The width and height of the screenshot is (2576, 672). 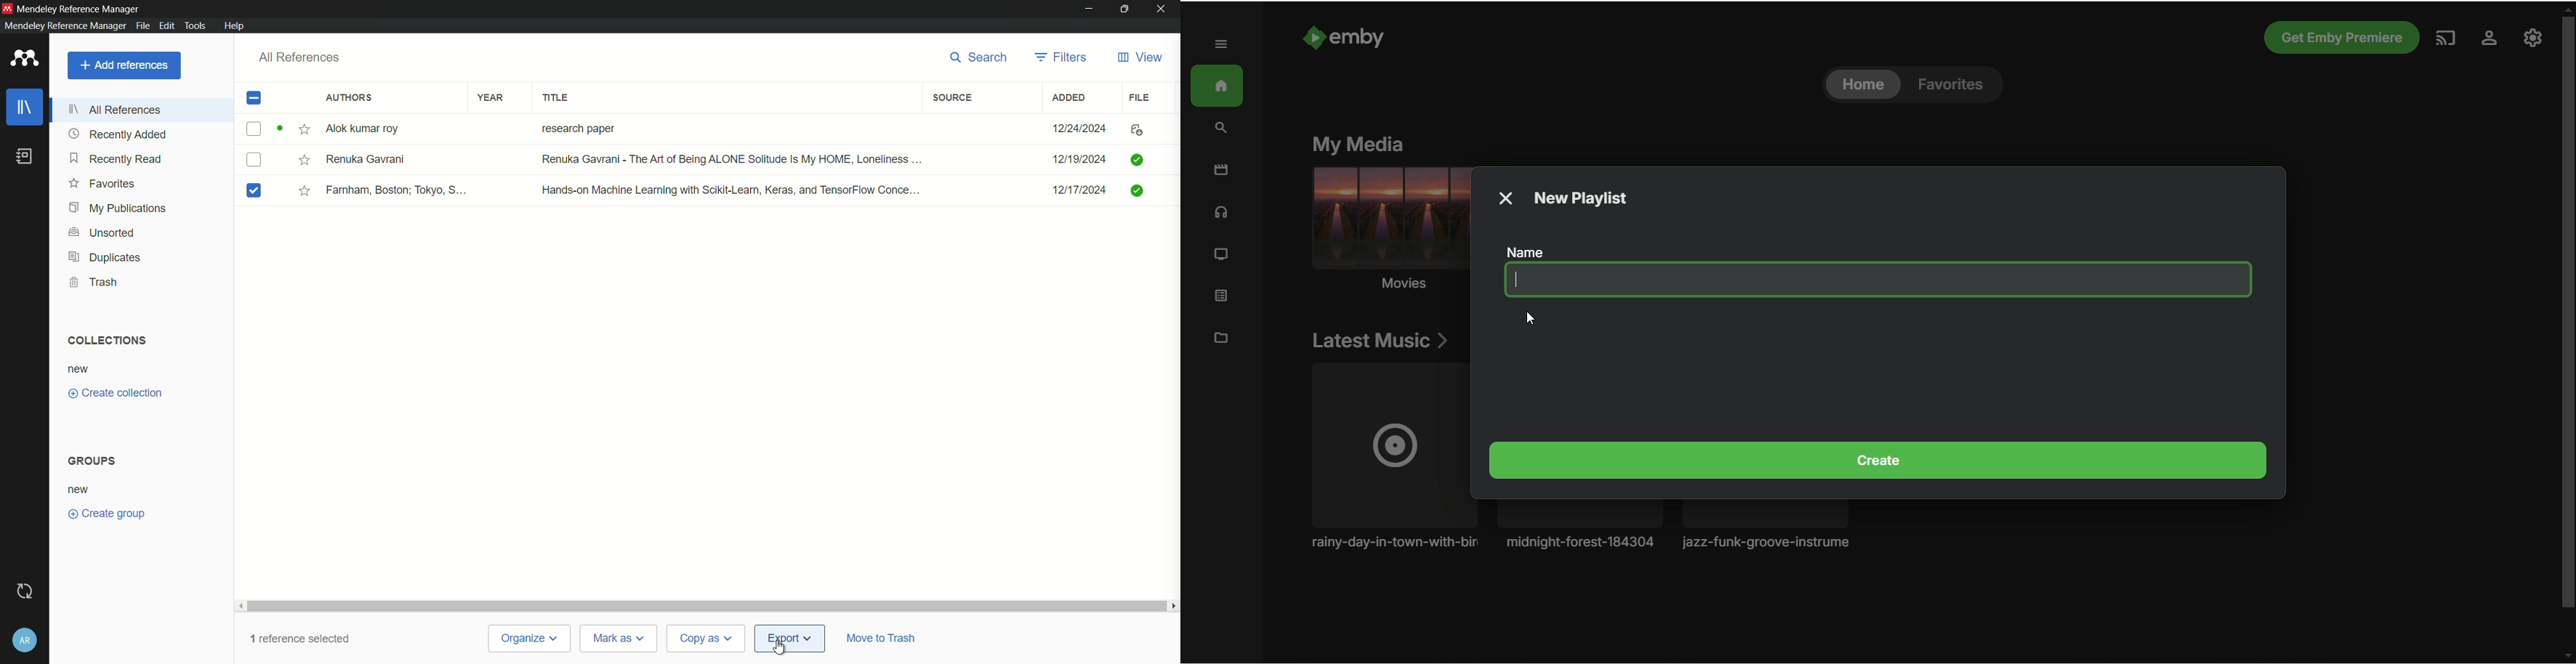 What do you see at coordinates (1174, 606) in the screenshot?
I see `scroll right` at bounding box center [1174, 606].